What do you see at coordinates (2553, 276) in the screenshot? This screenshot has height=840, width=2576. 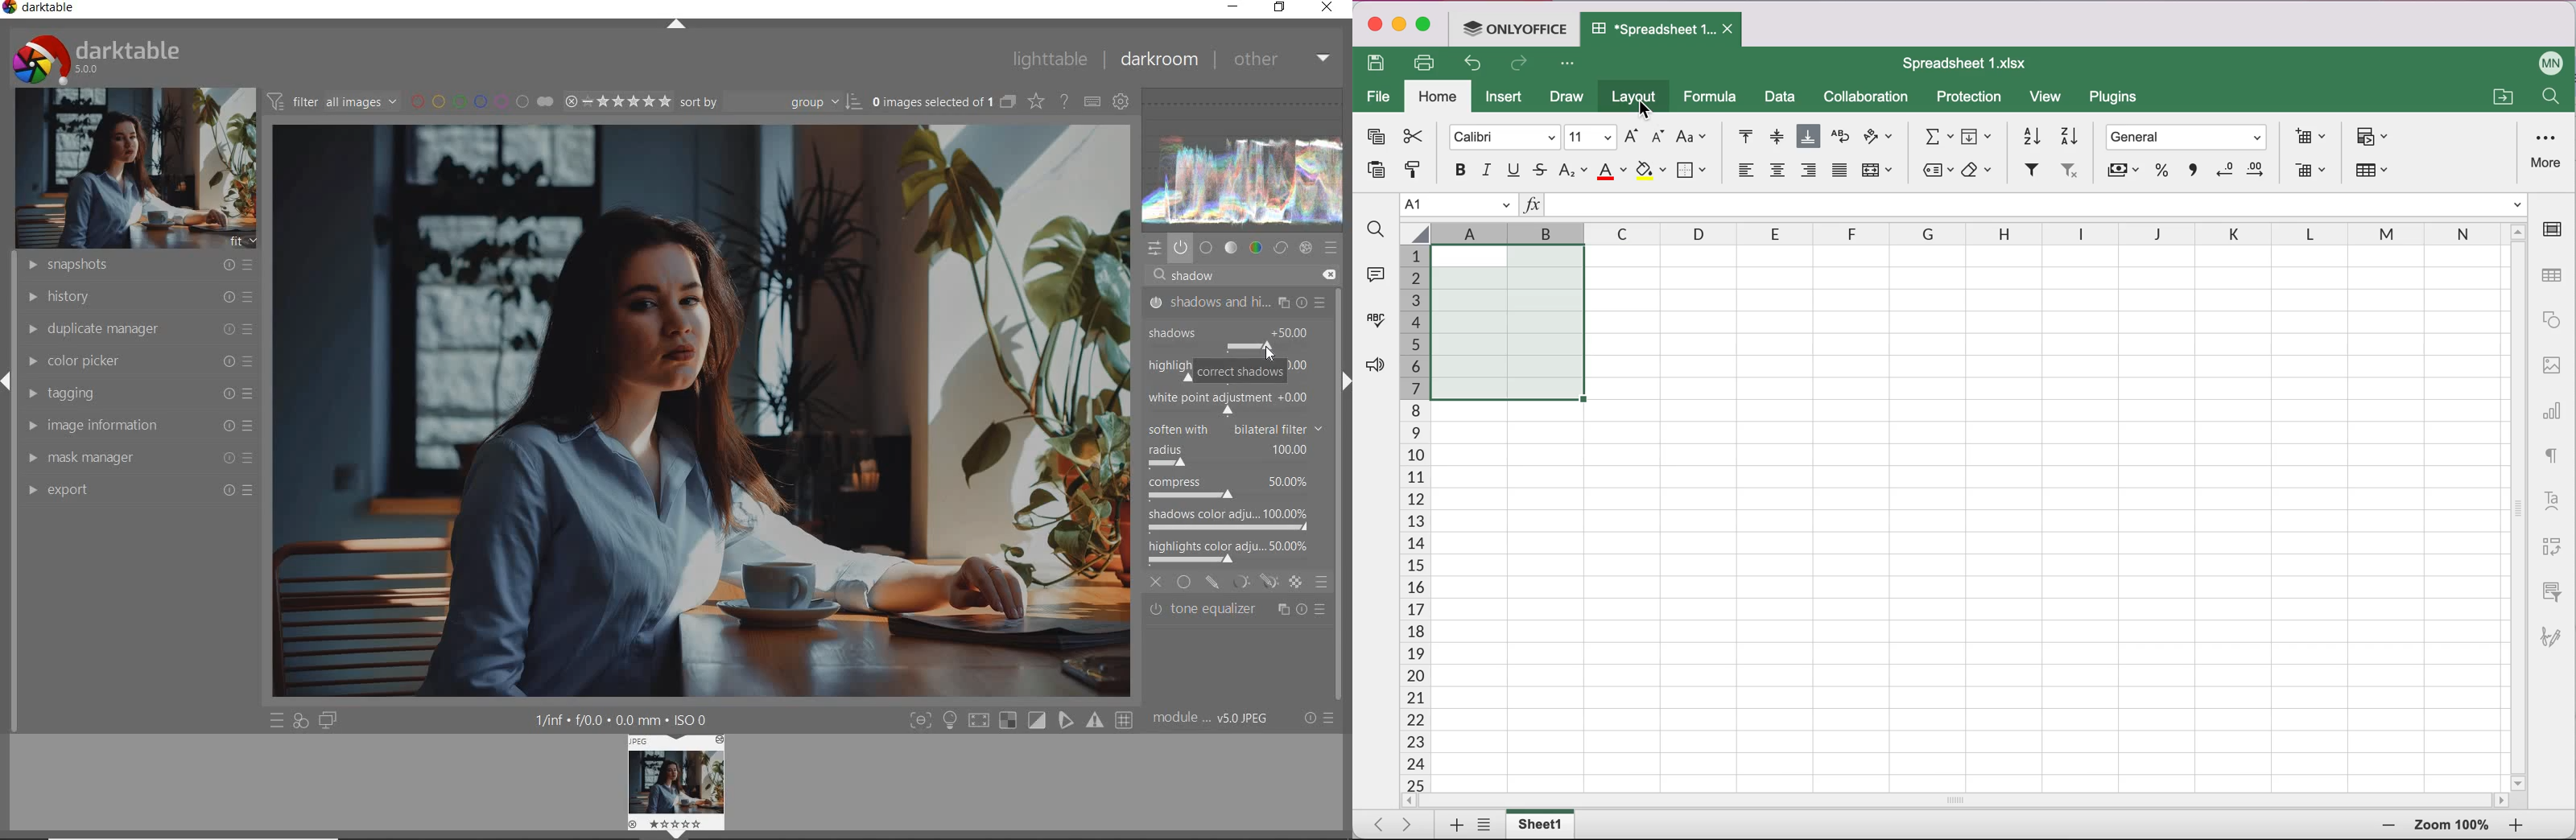 I see `table` at bounding box center [2553, 276].